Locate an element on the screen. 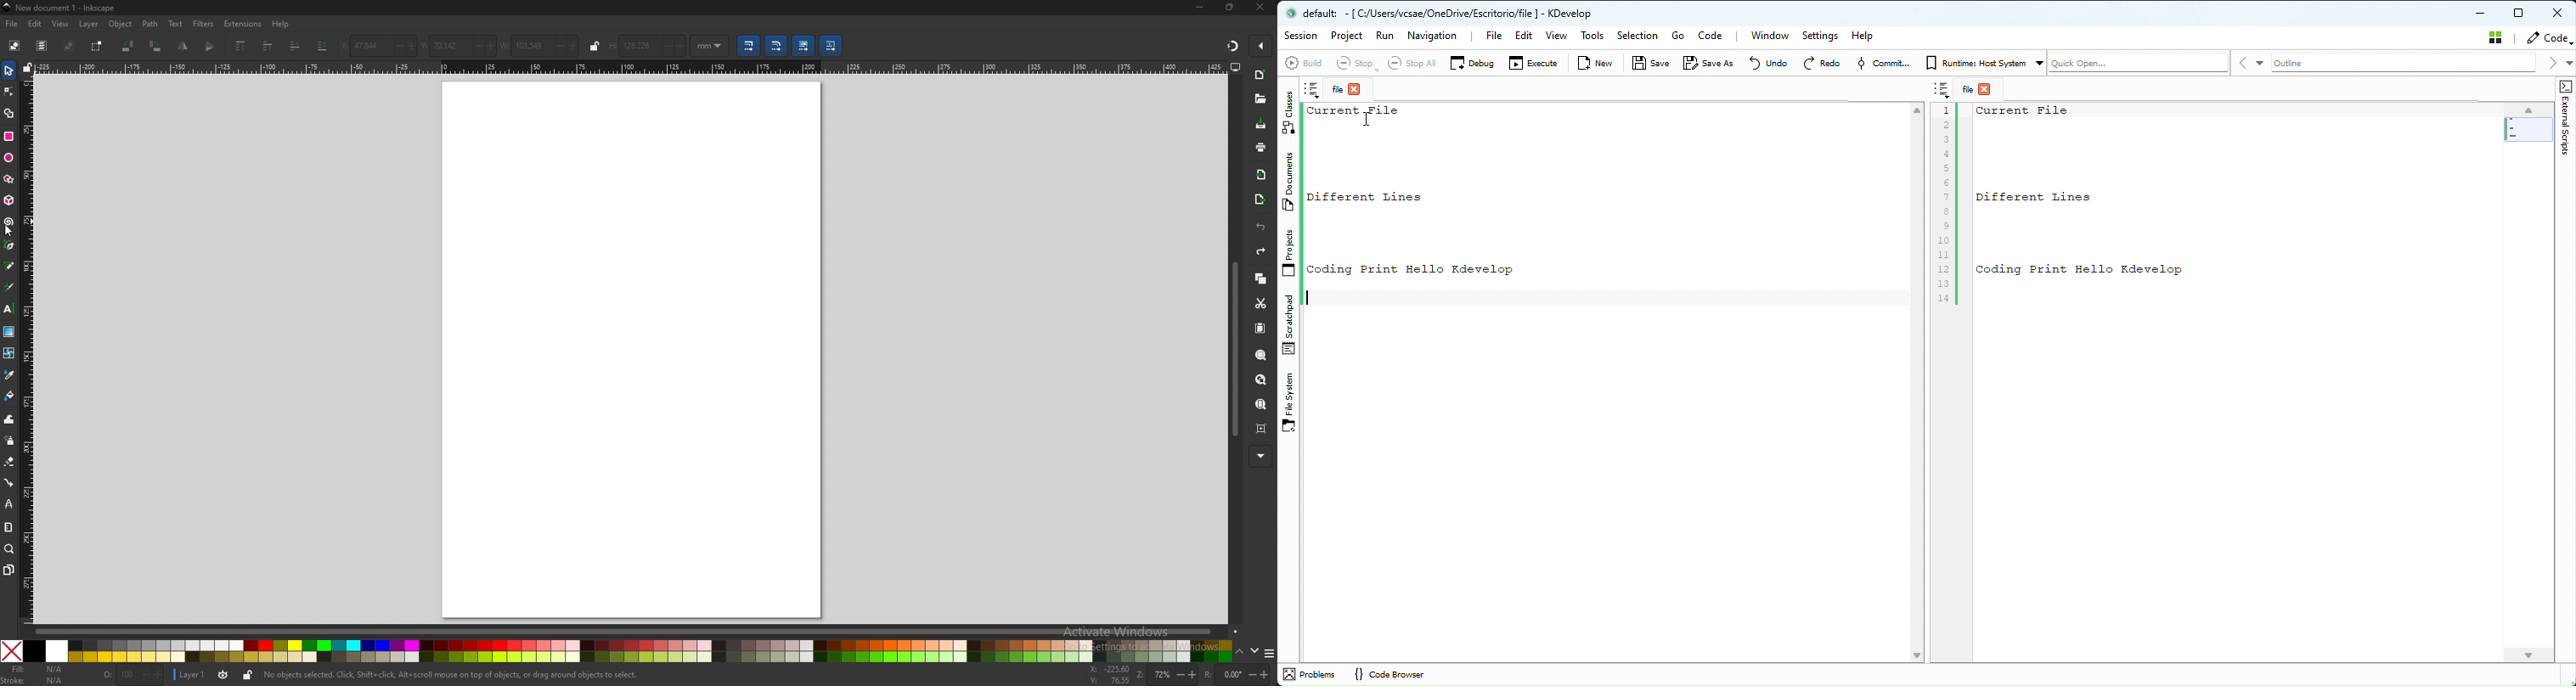 The image size is (2576, 700). raise selection one step is located at coordinates (269, 46).